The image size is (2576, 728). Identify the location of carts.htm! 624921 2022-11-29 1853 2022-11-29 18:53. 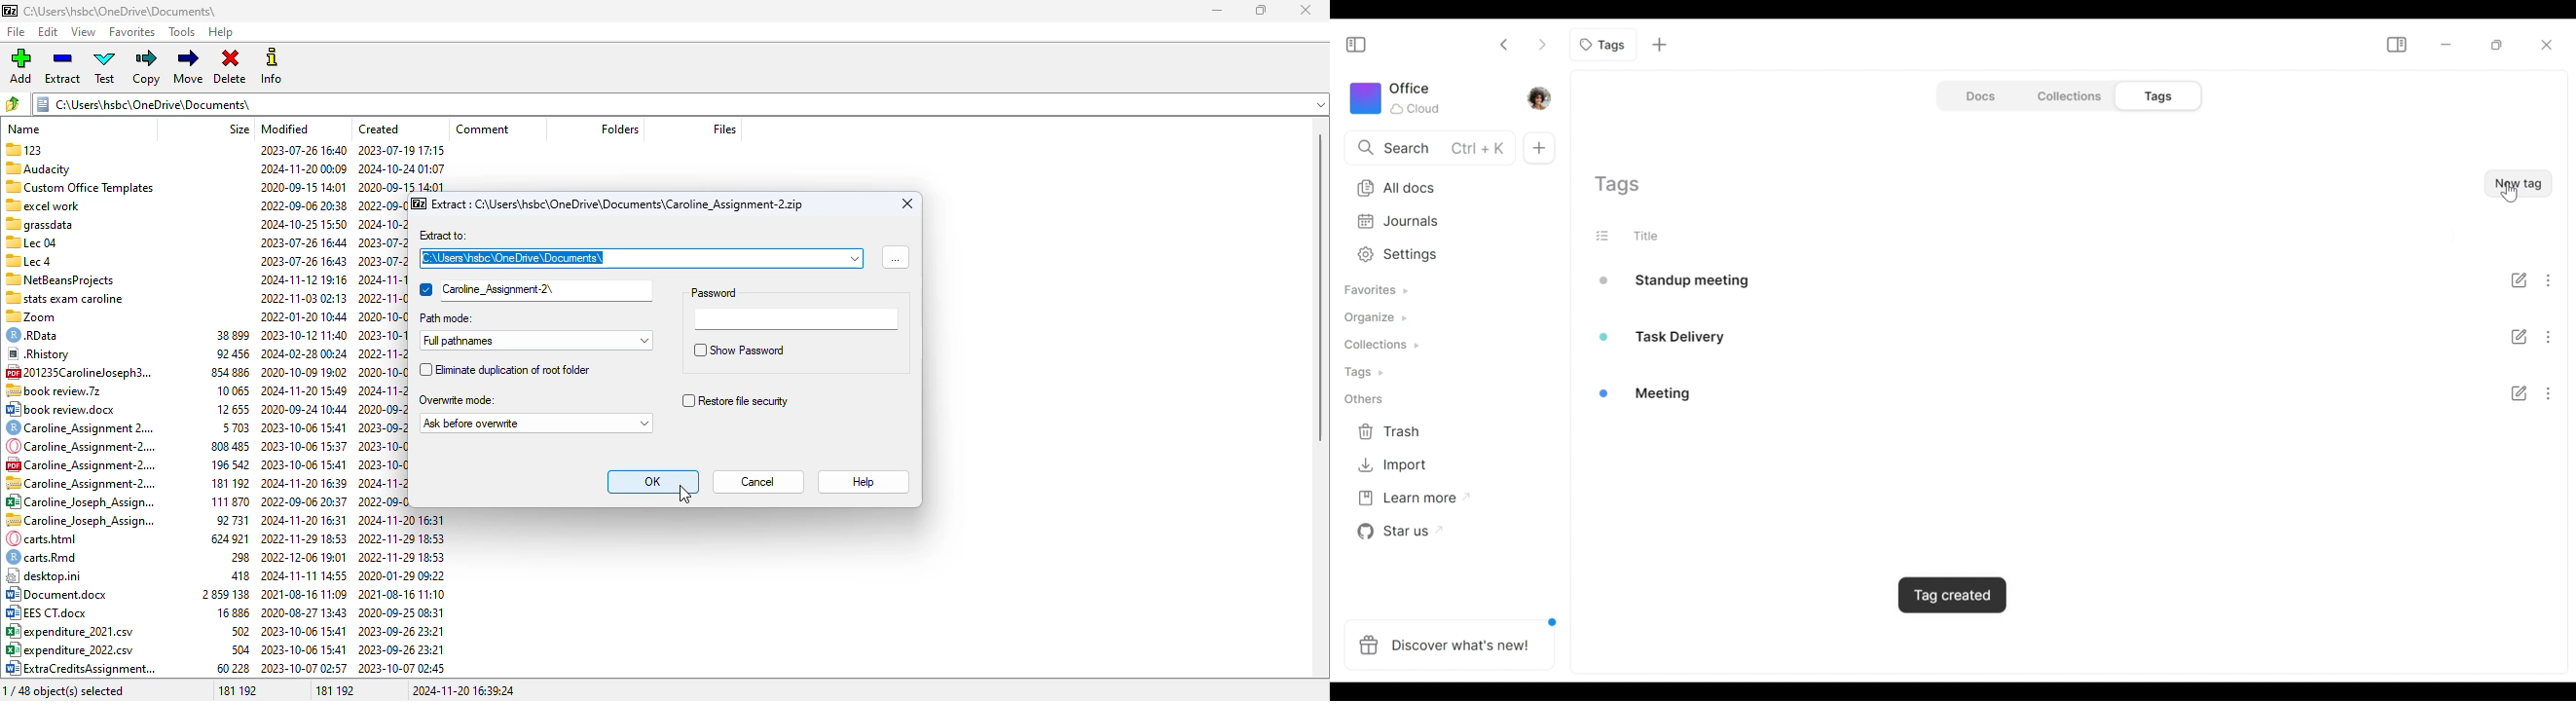
(224, 538).